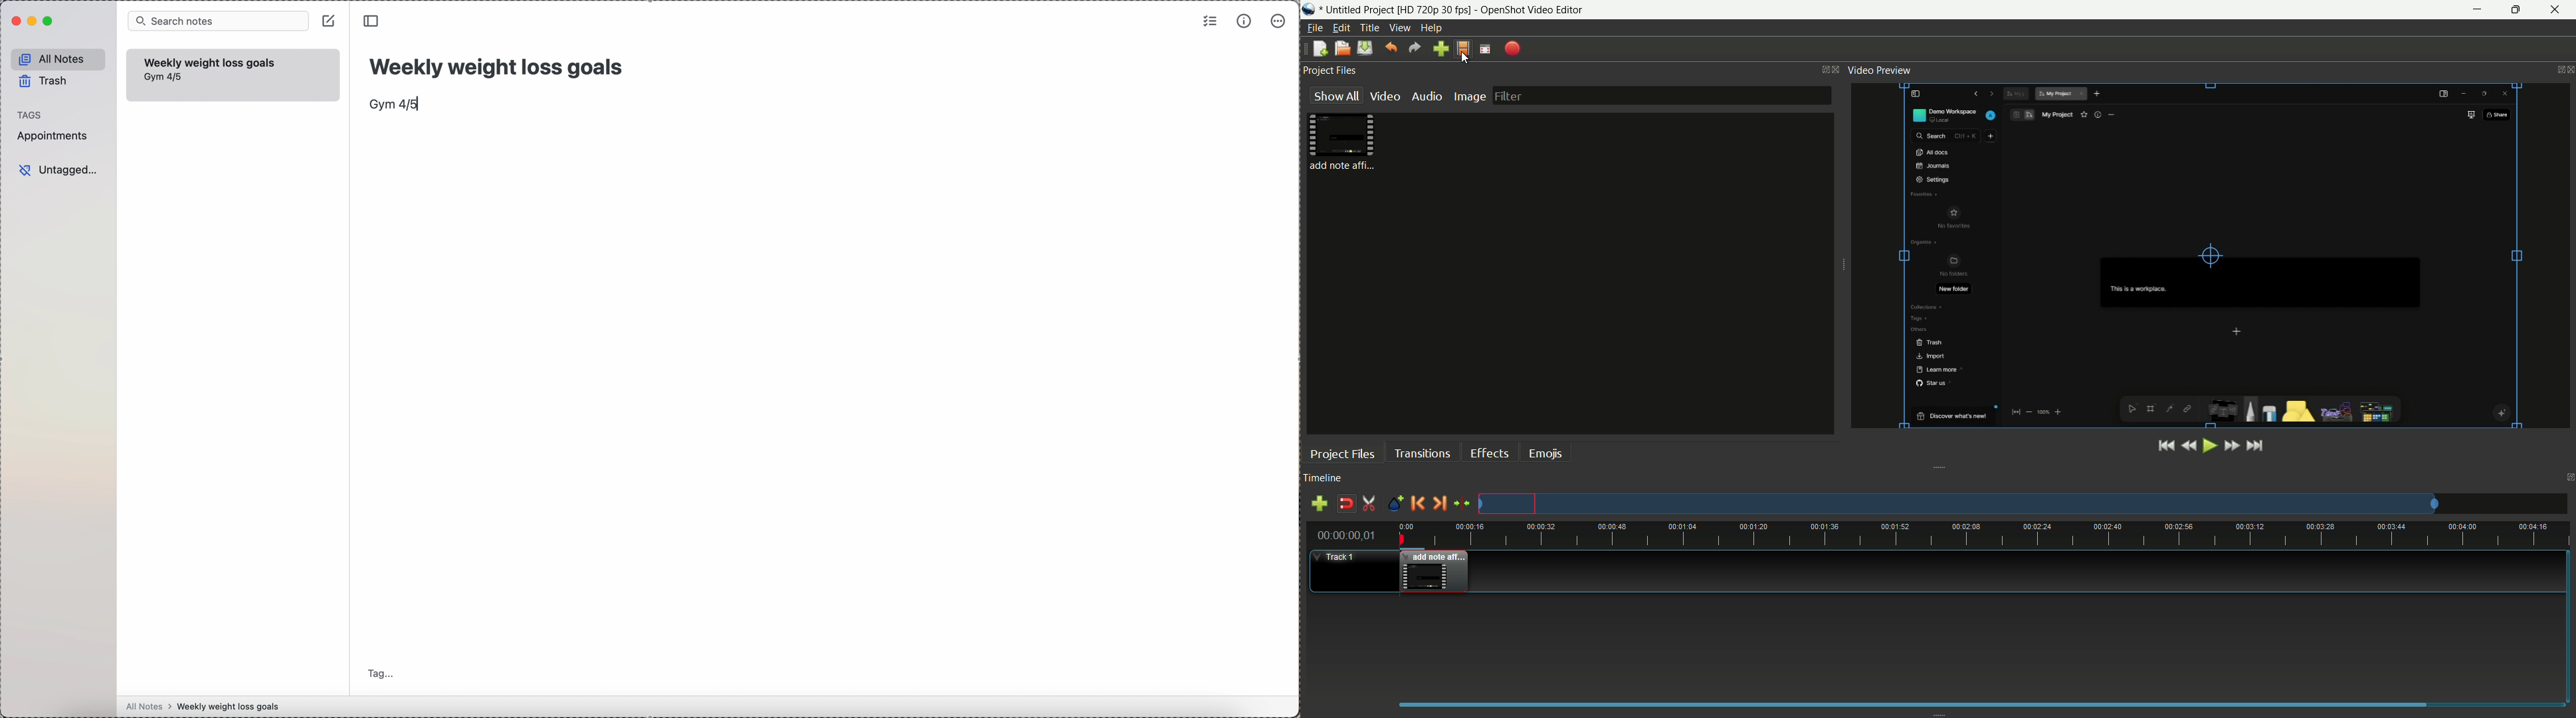 The height and width of the screenshot is (728, 2576). What do you see at coordinates (396, 105) in the screenshot?
I see `Gym 4/5` at bounding box center [396, 105].